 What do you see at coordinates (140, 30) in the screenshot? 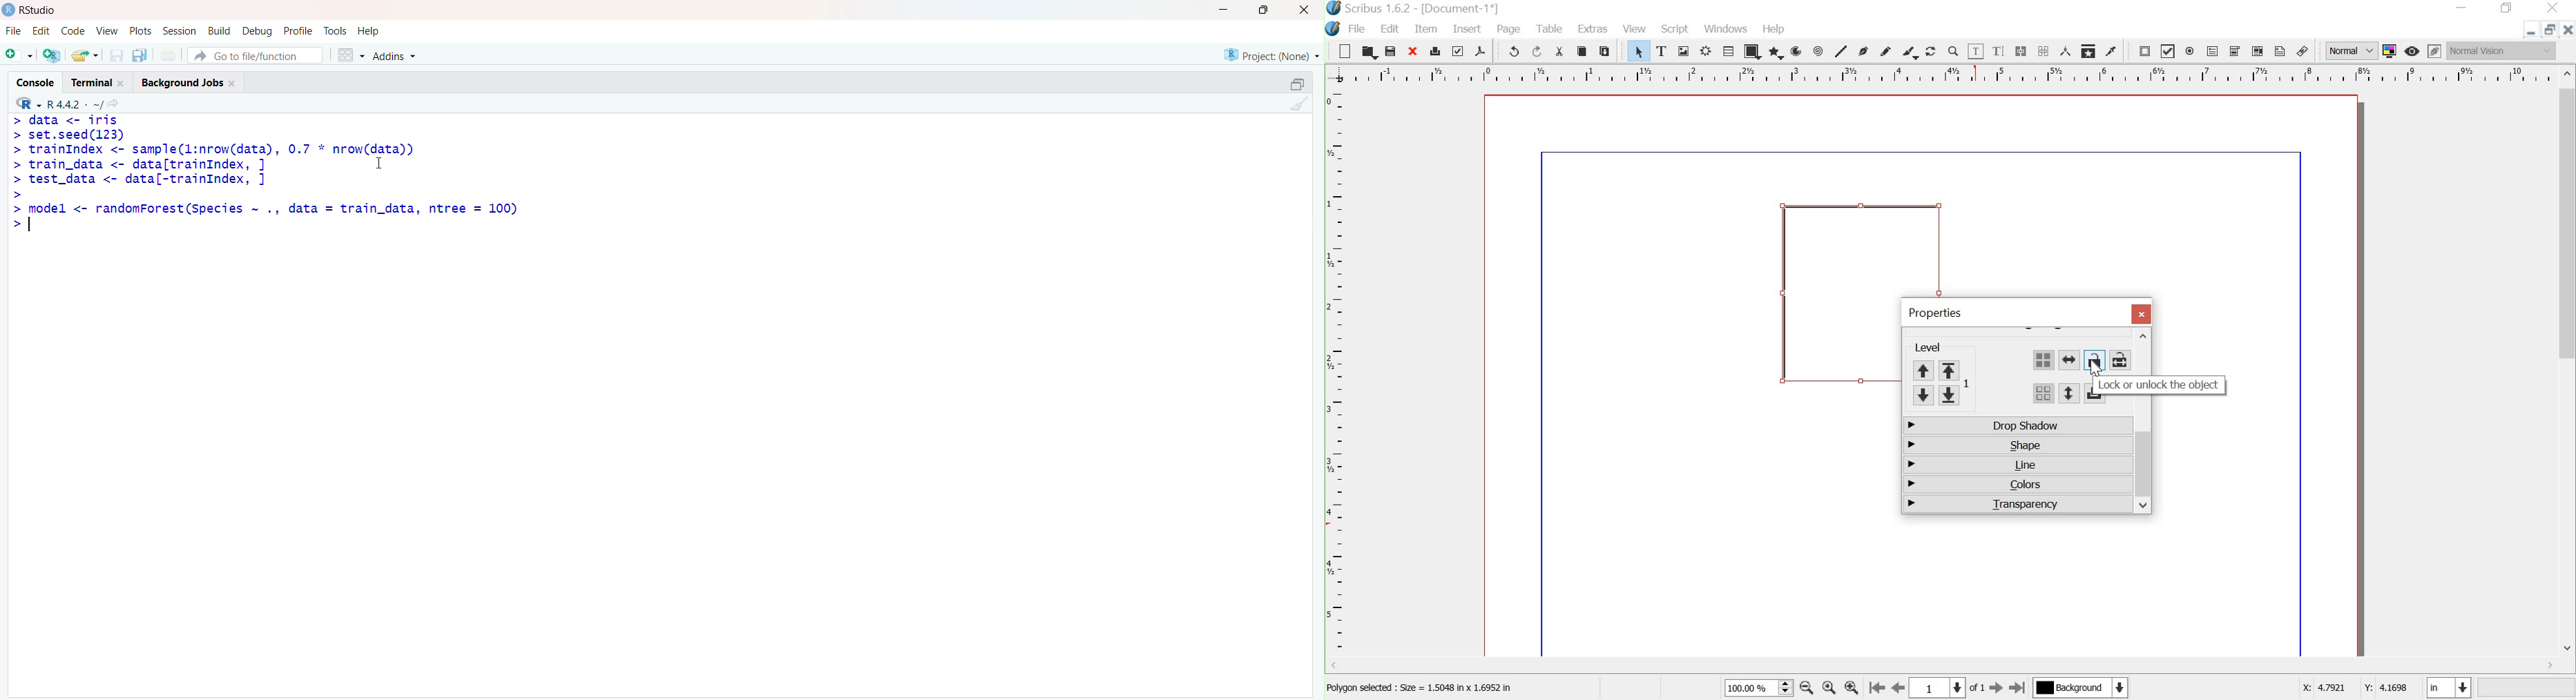
I see `Plots` at bounding box center [140, 30].